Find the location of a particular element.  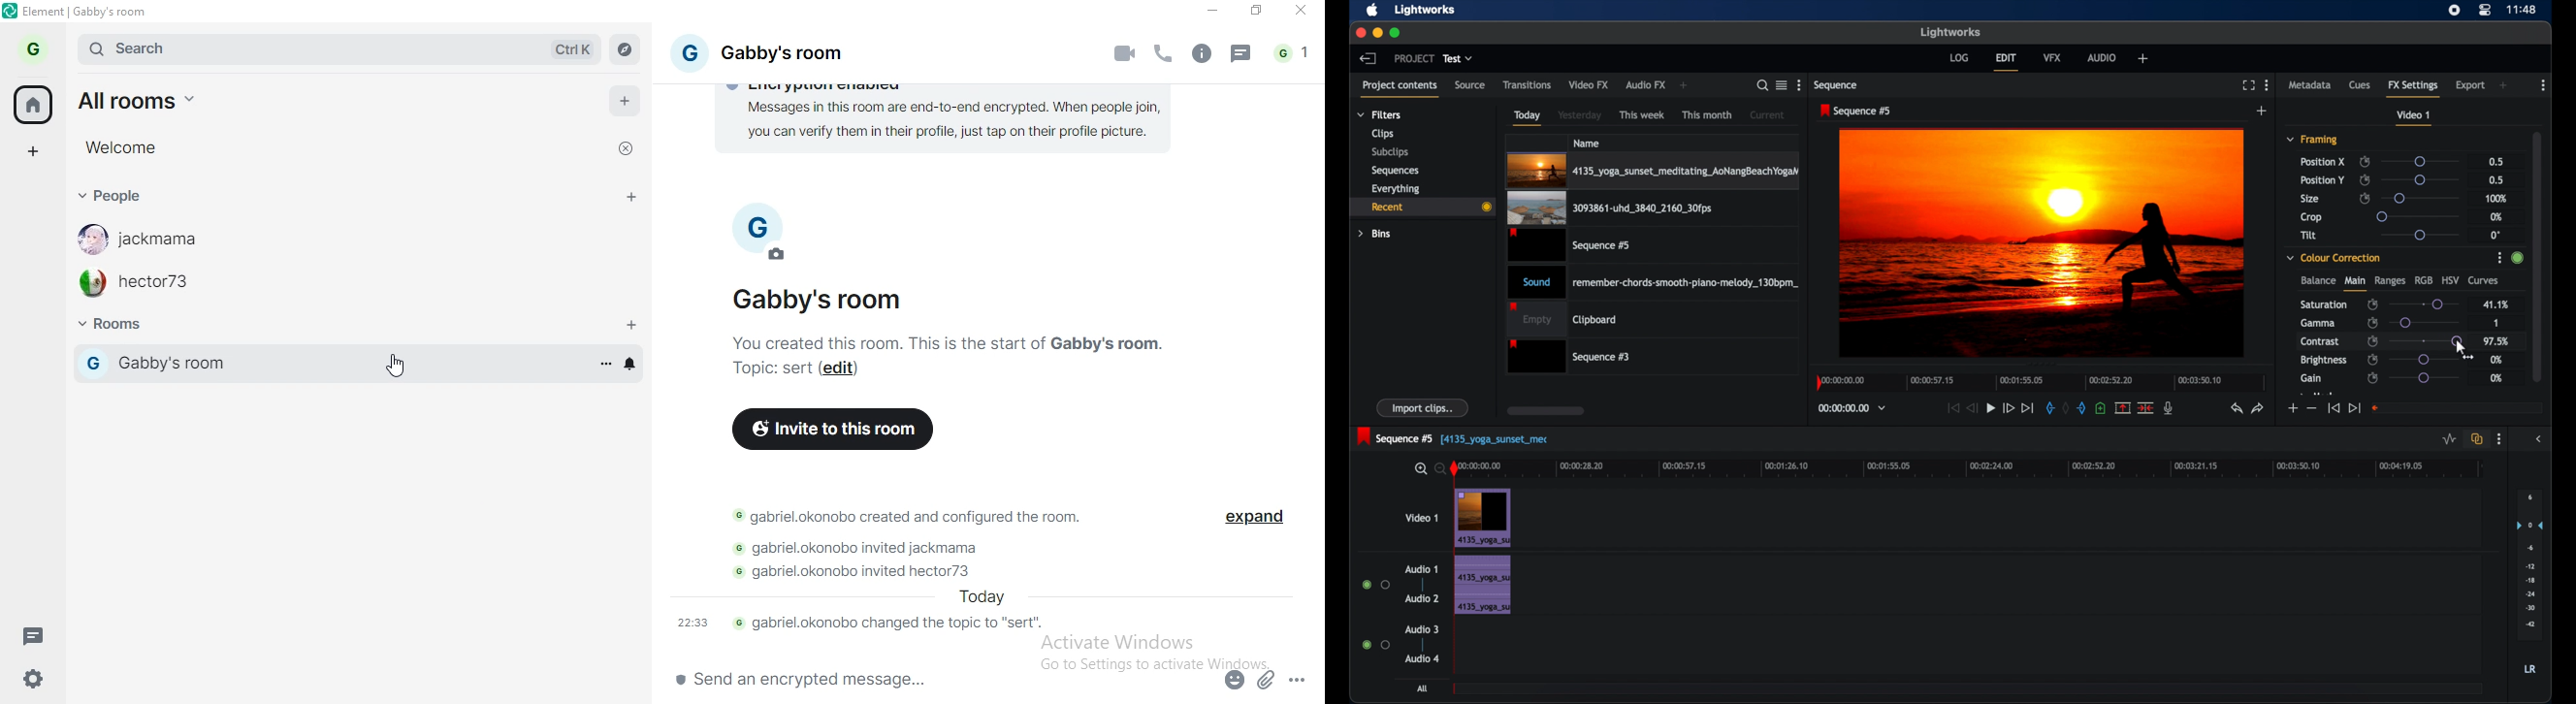

audio 1 is located at coordinates (1421, 569).